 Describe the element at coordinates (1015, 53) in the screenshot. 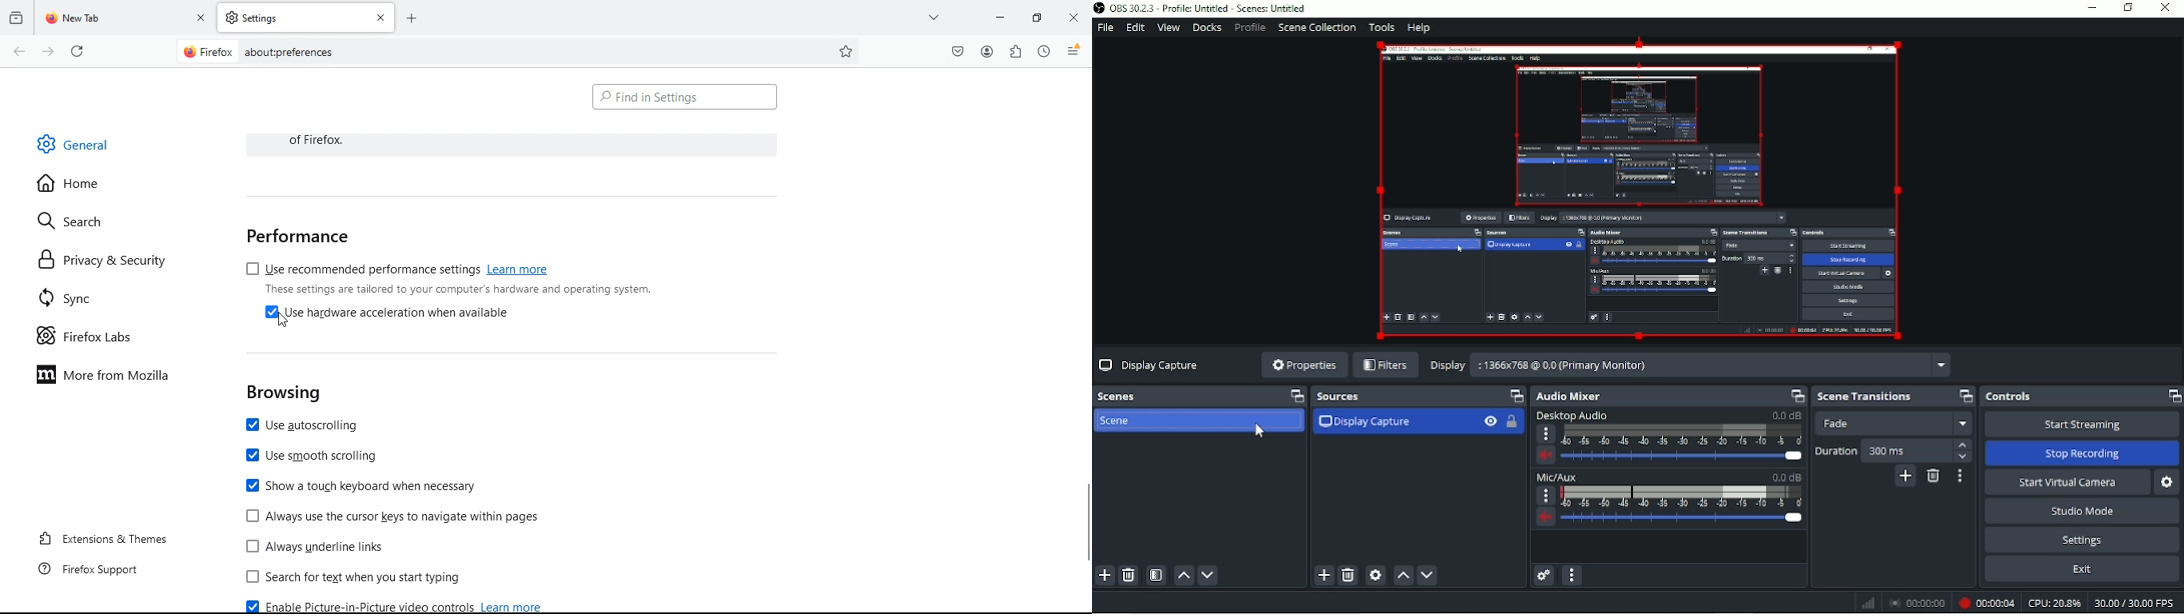

I see `extensions` at that location.